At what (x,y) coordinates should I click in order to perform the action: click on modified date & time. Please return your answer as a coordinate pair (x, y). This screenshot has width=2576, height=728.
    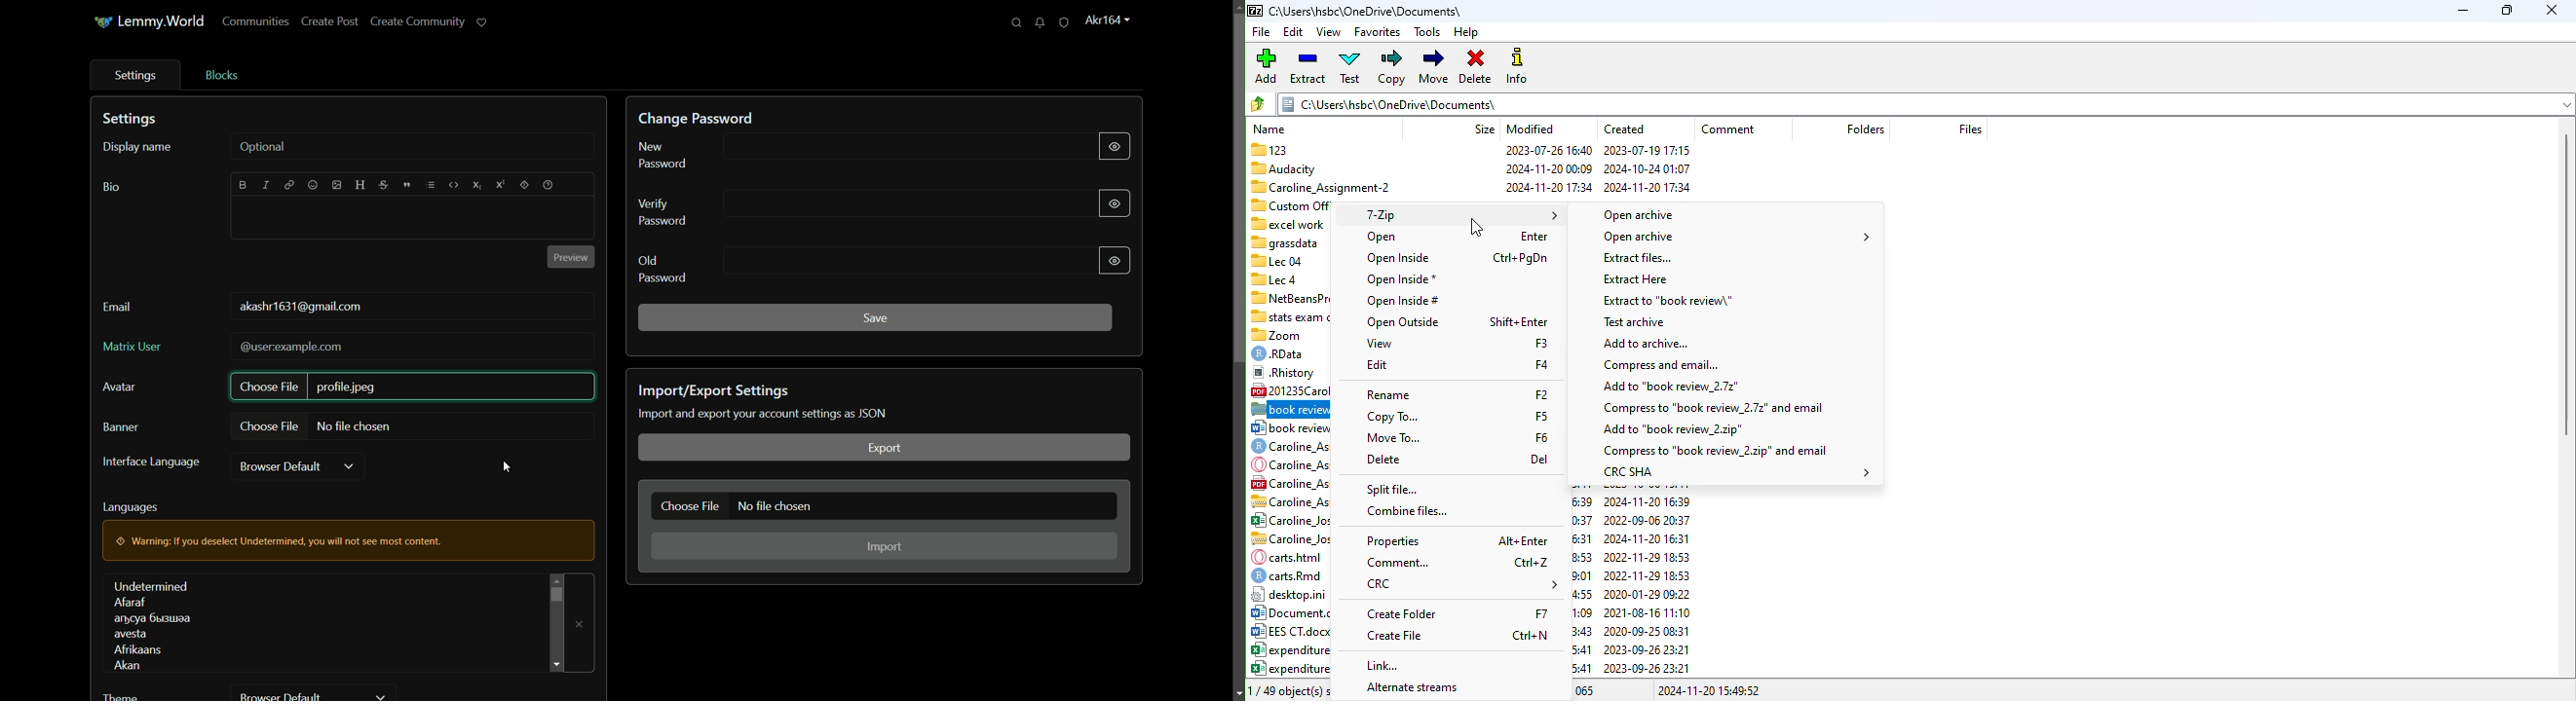
    Looking at the image, I should click on (1549, 171).